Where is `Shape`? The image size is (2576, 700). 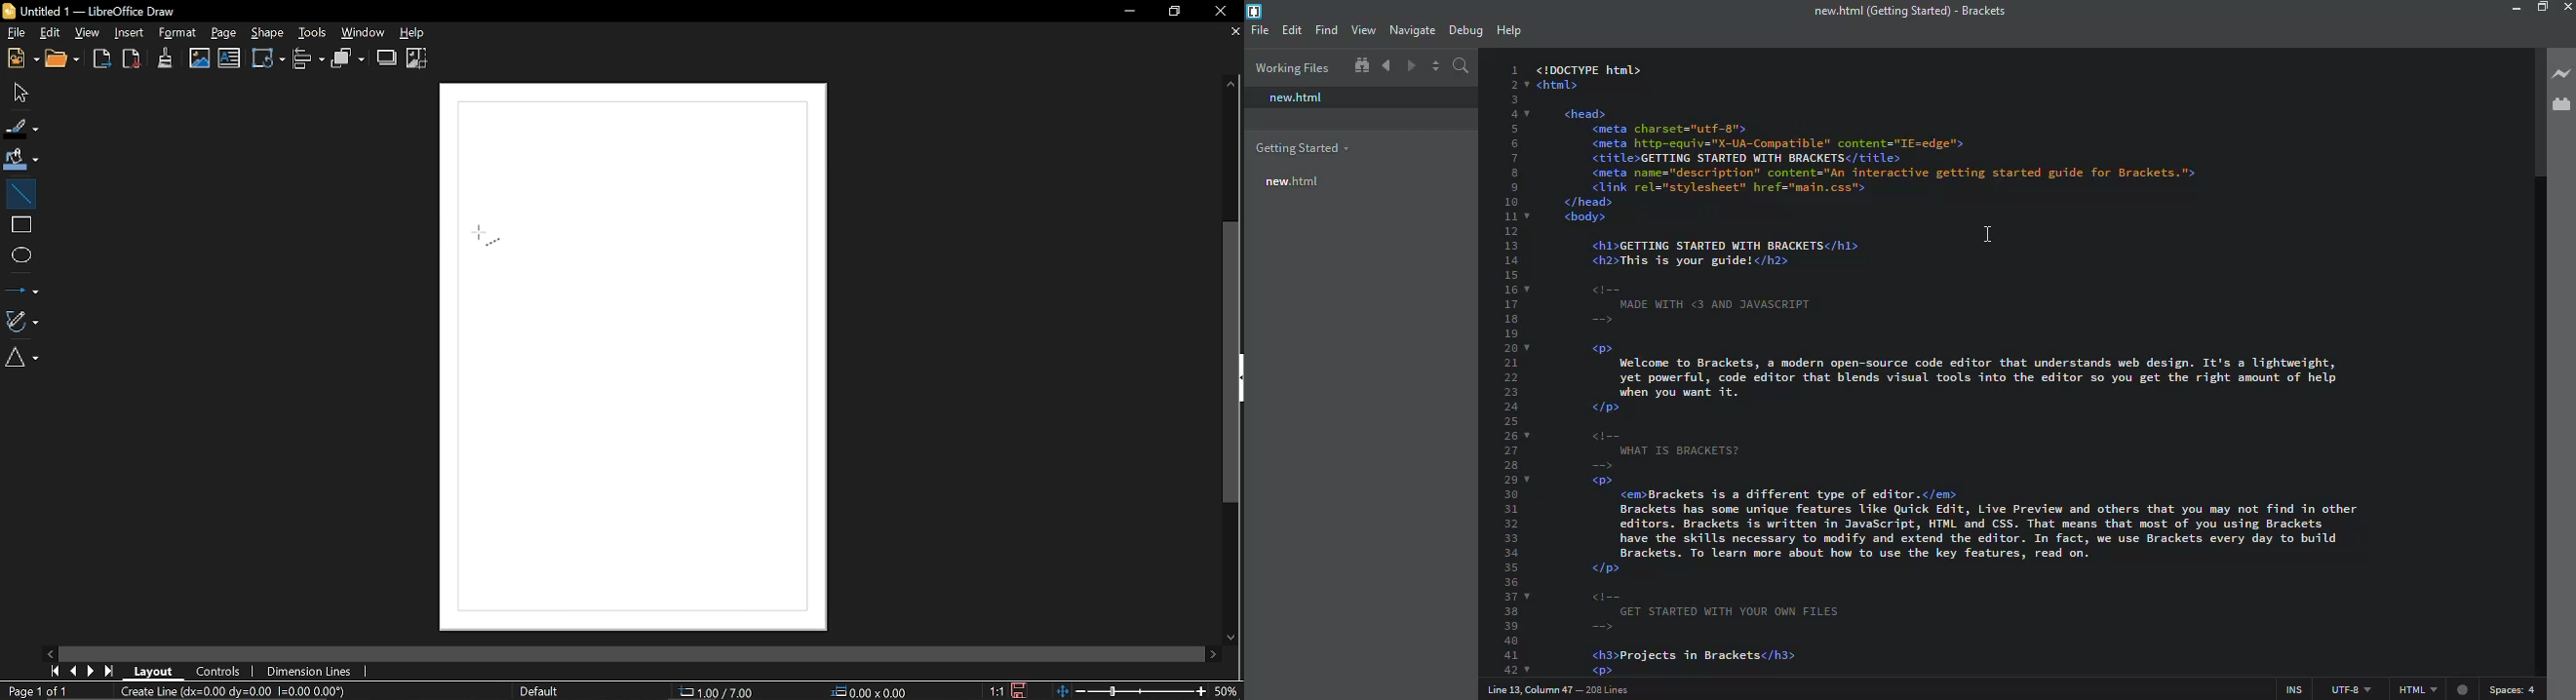 Shape is located at coordinates (266, 33).